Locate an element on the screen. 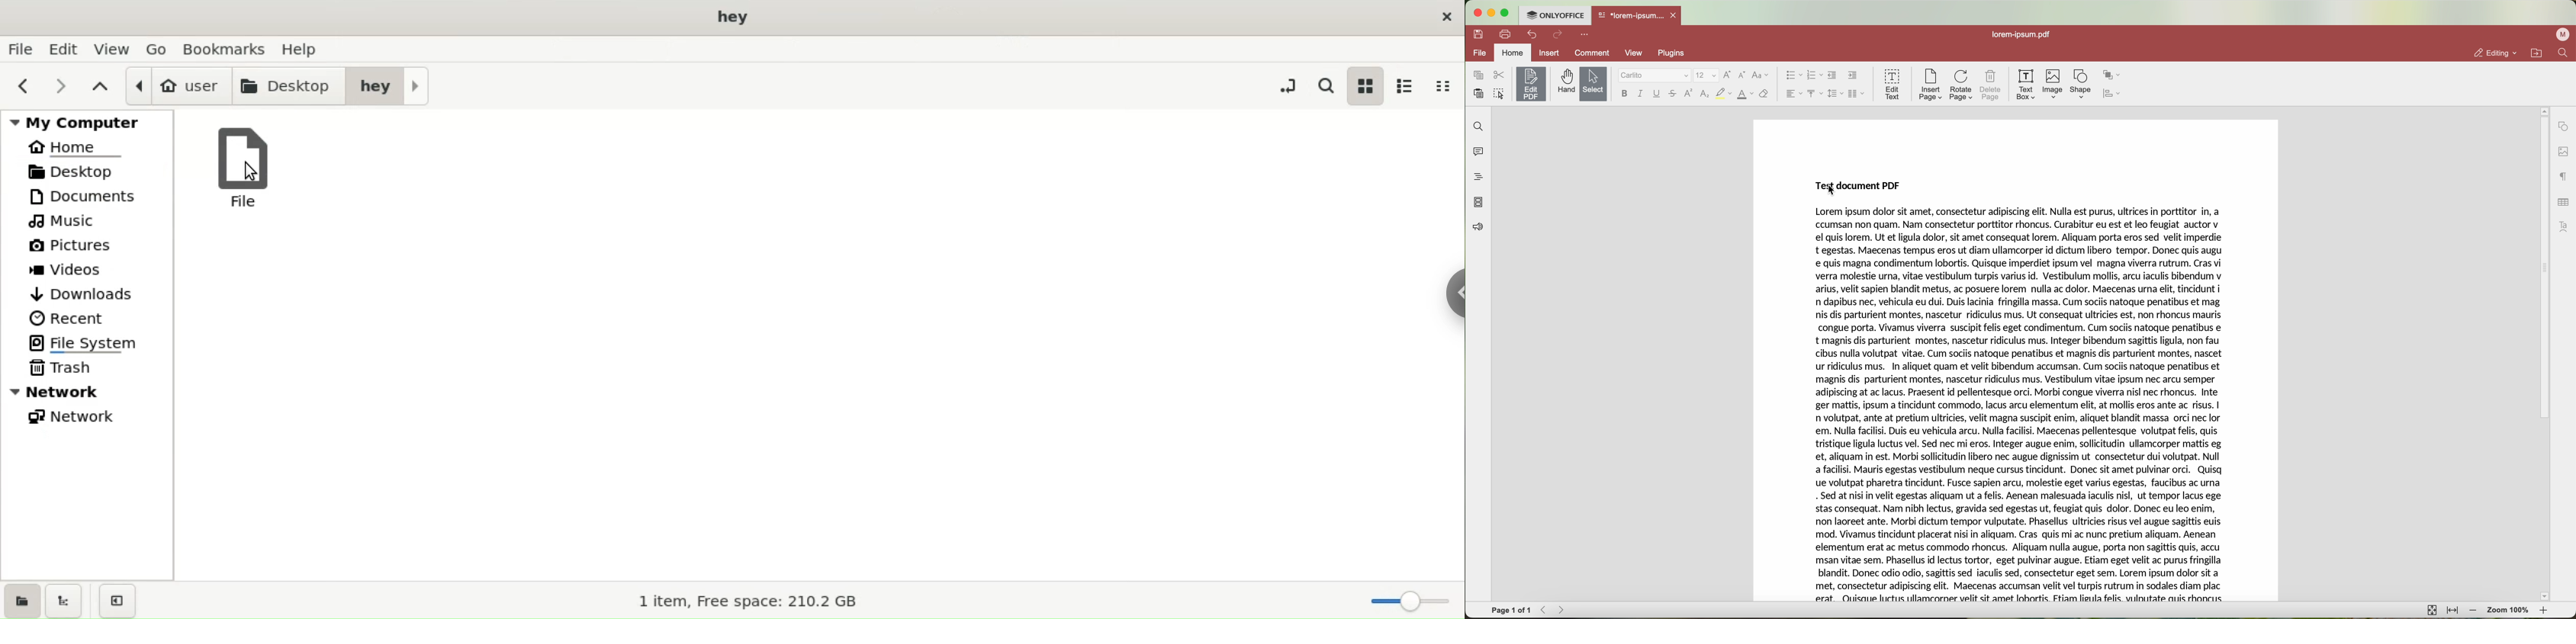 This screenshot has width=2576, height=644. subscript is located at coordinates (1705, 95).